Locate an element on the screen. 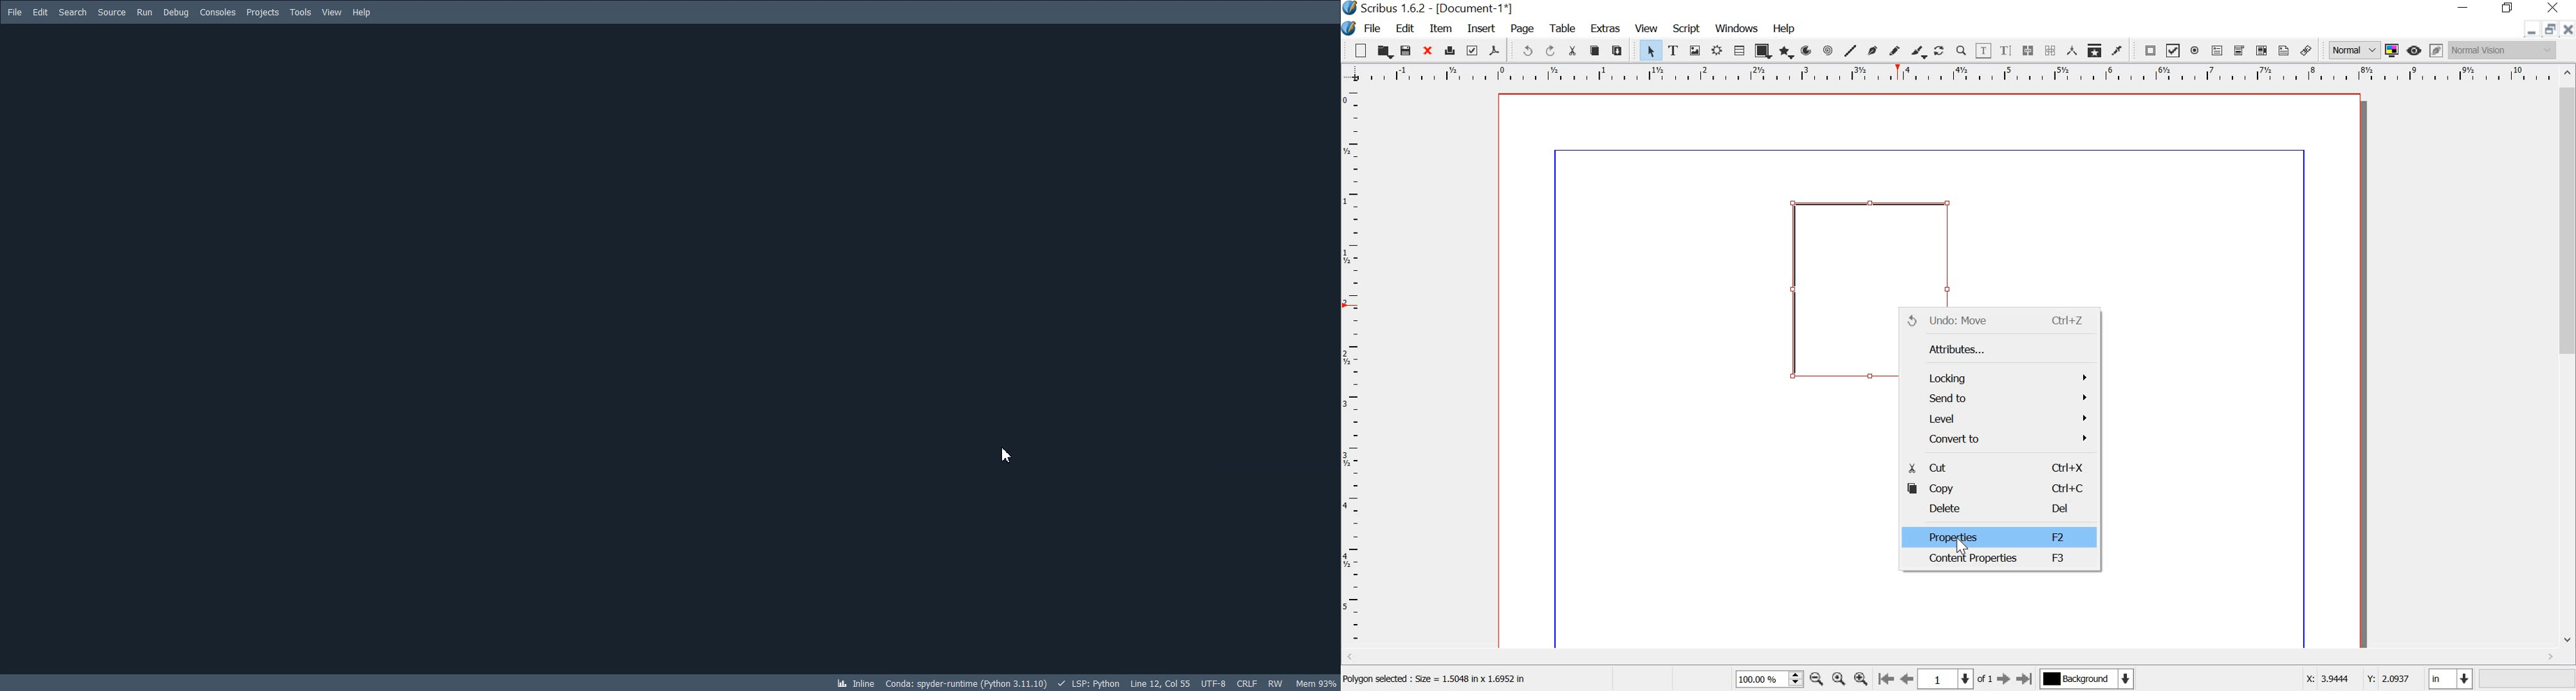 This screenshot has height=700, width=2576. go to previous page is located at coordinates (1908, 679).